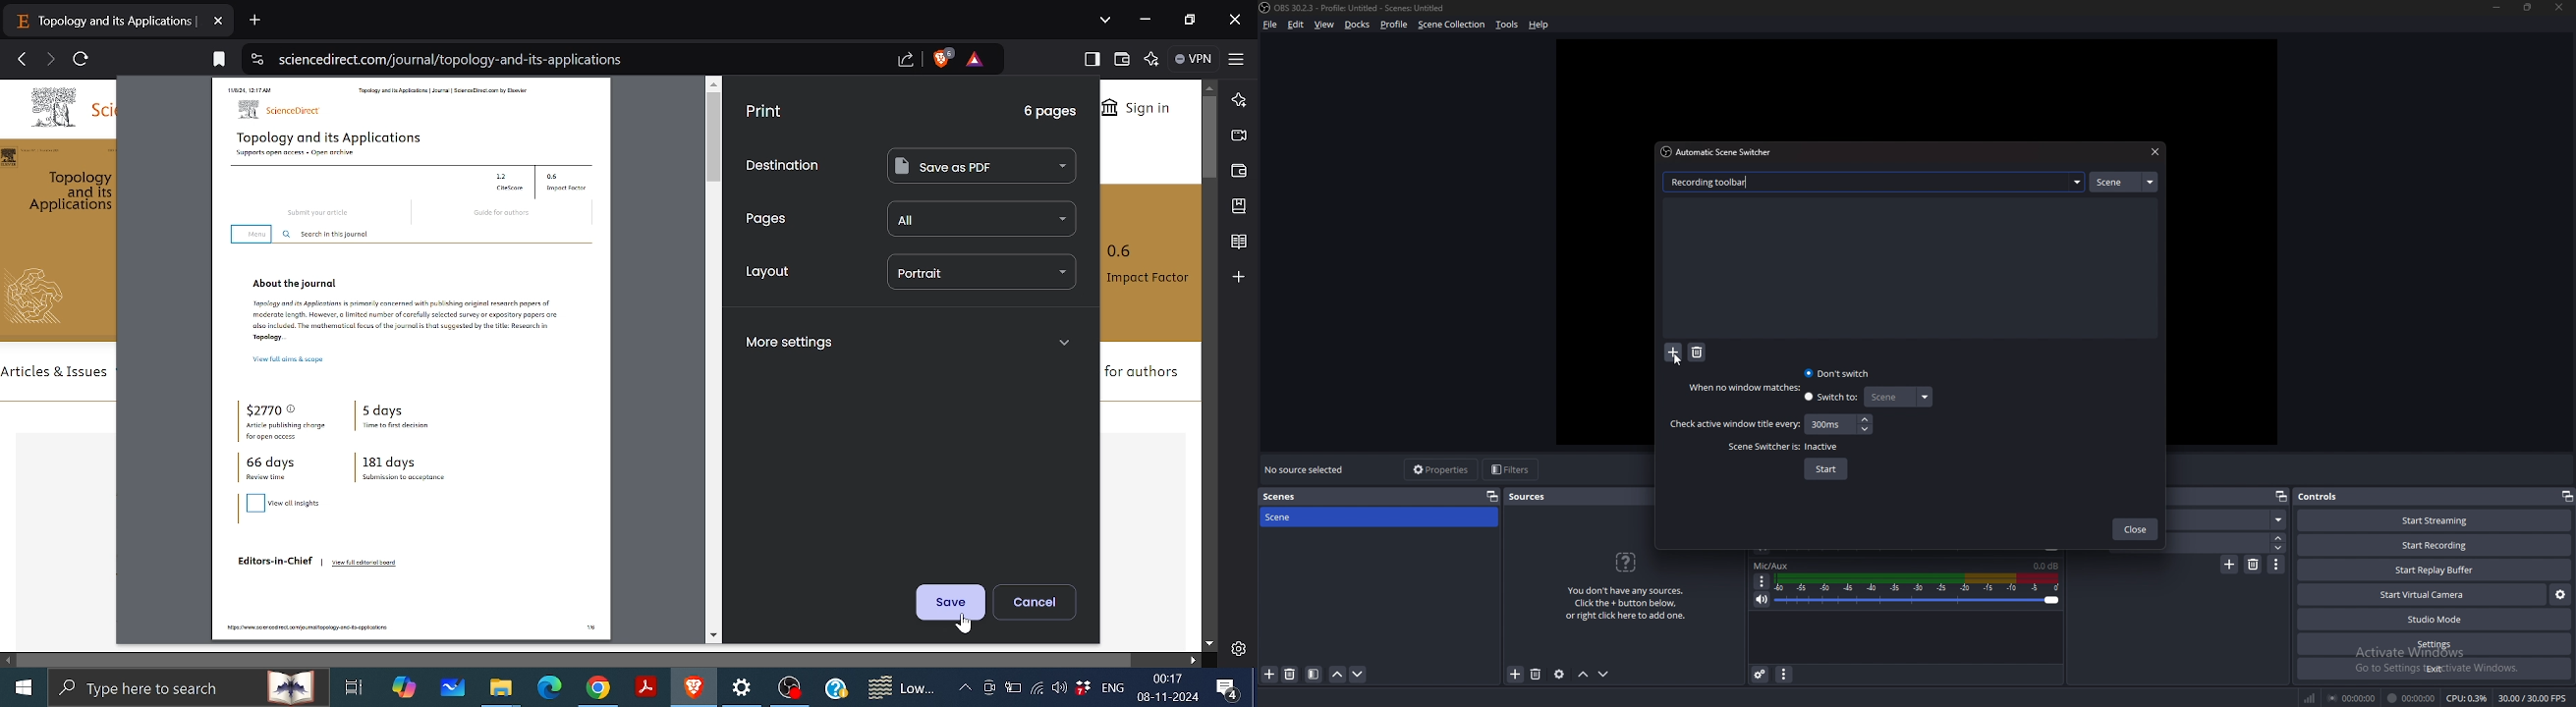  I want to click on exit, so click(2435, 669).